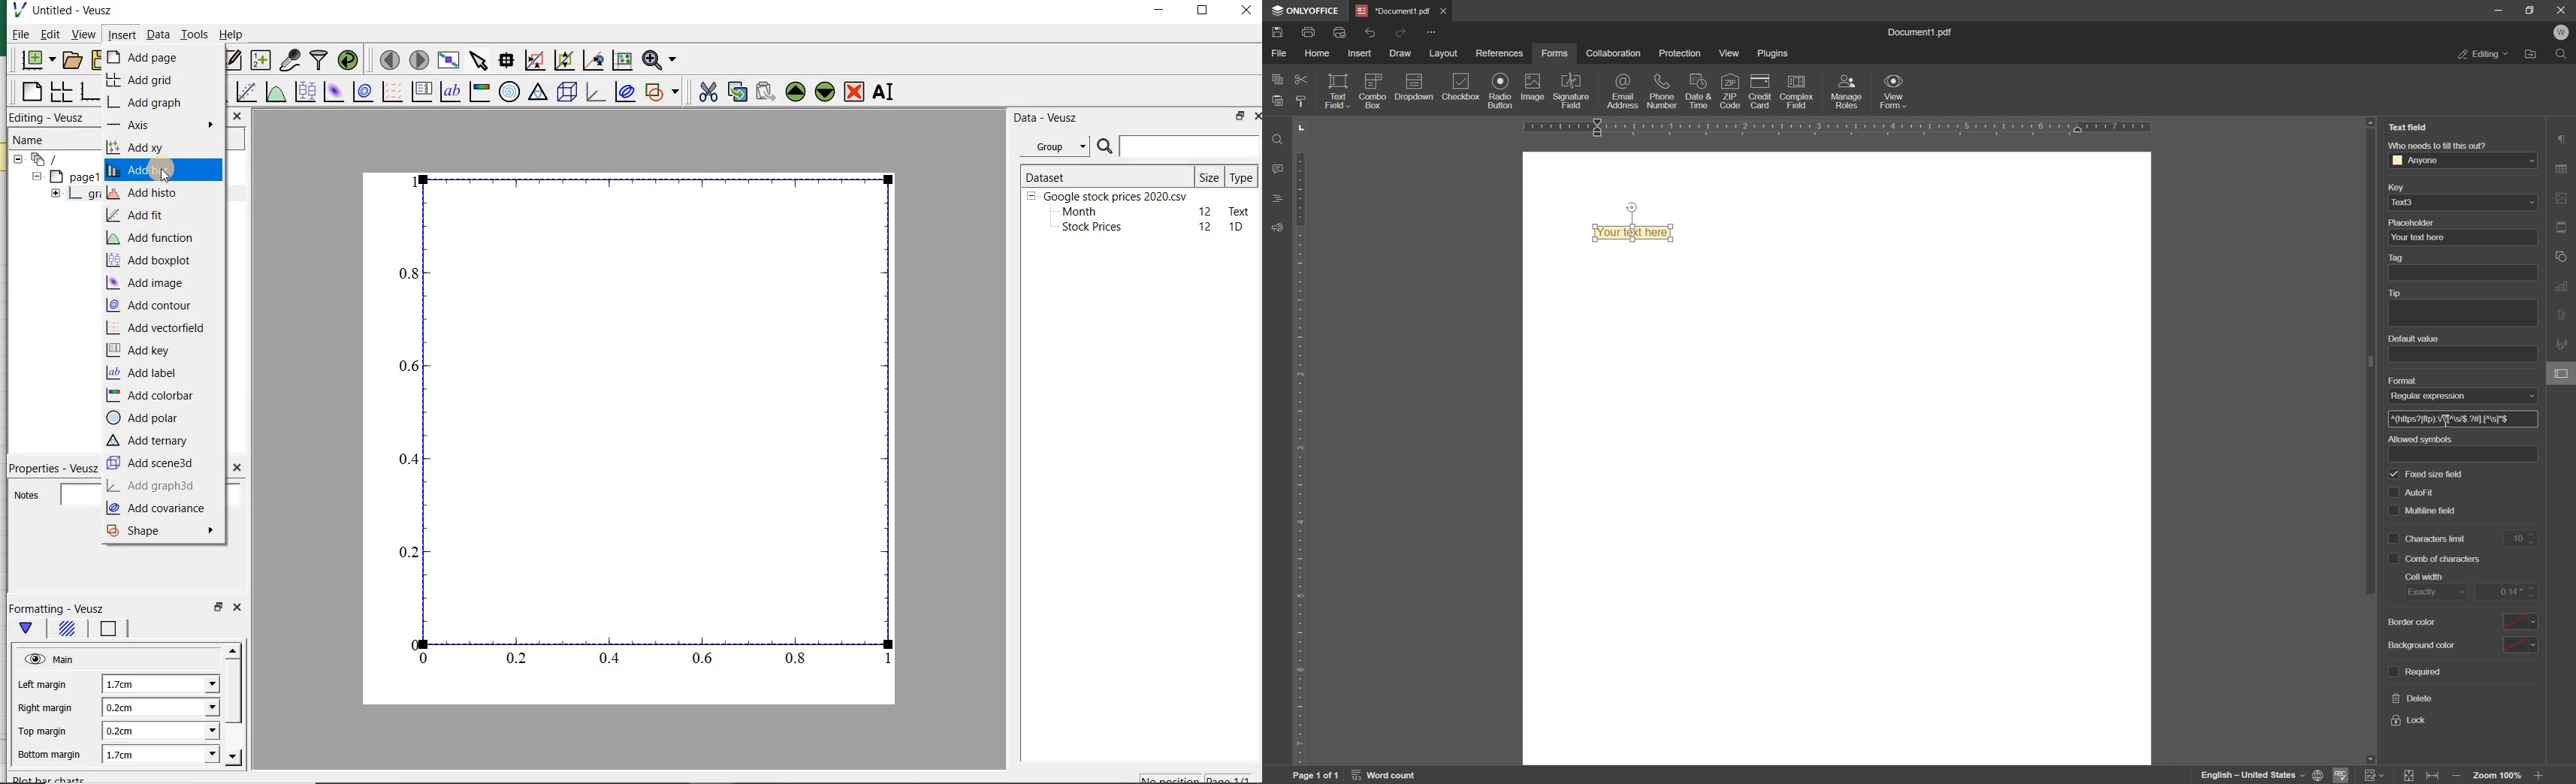  Describe the element at coordinates (2564, 227) in the screenshot. I see `header & footer` at that location.